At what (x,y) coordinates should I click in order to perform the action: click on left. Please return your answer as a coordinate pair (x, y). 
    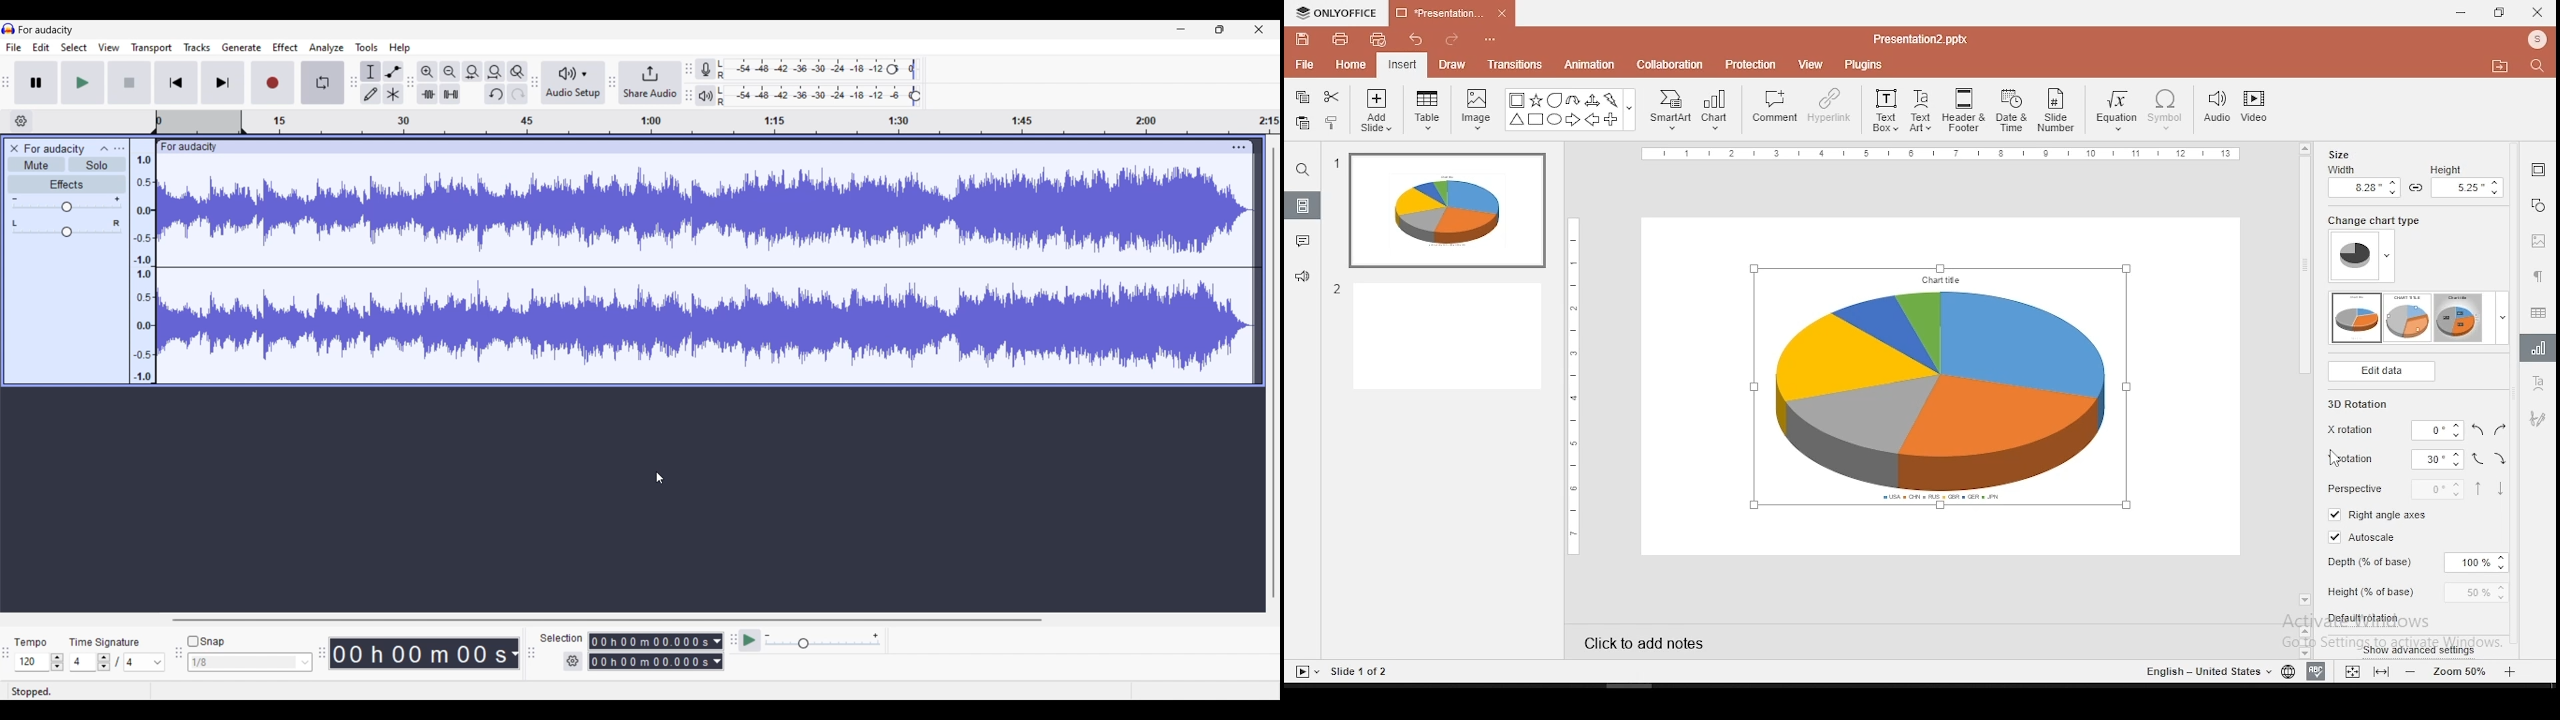
    Looking at the image, I should click on (2479, 429).